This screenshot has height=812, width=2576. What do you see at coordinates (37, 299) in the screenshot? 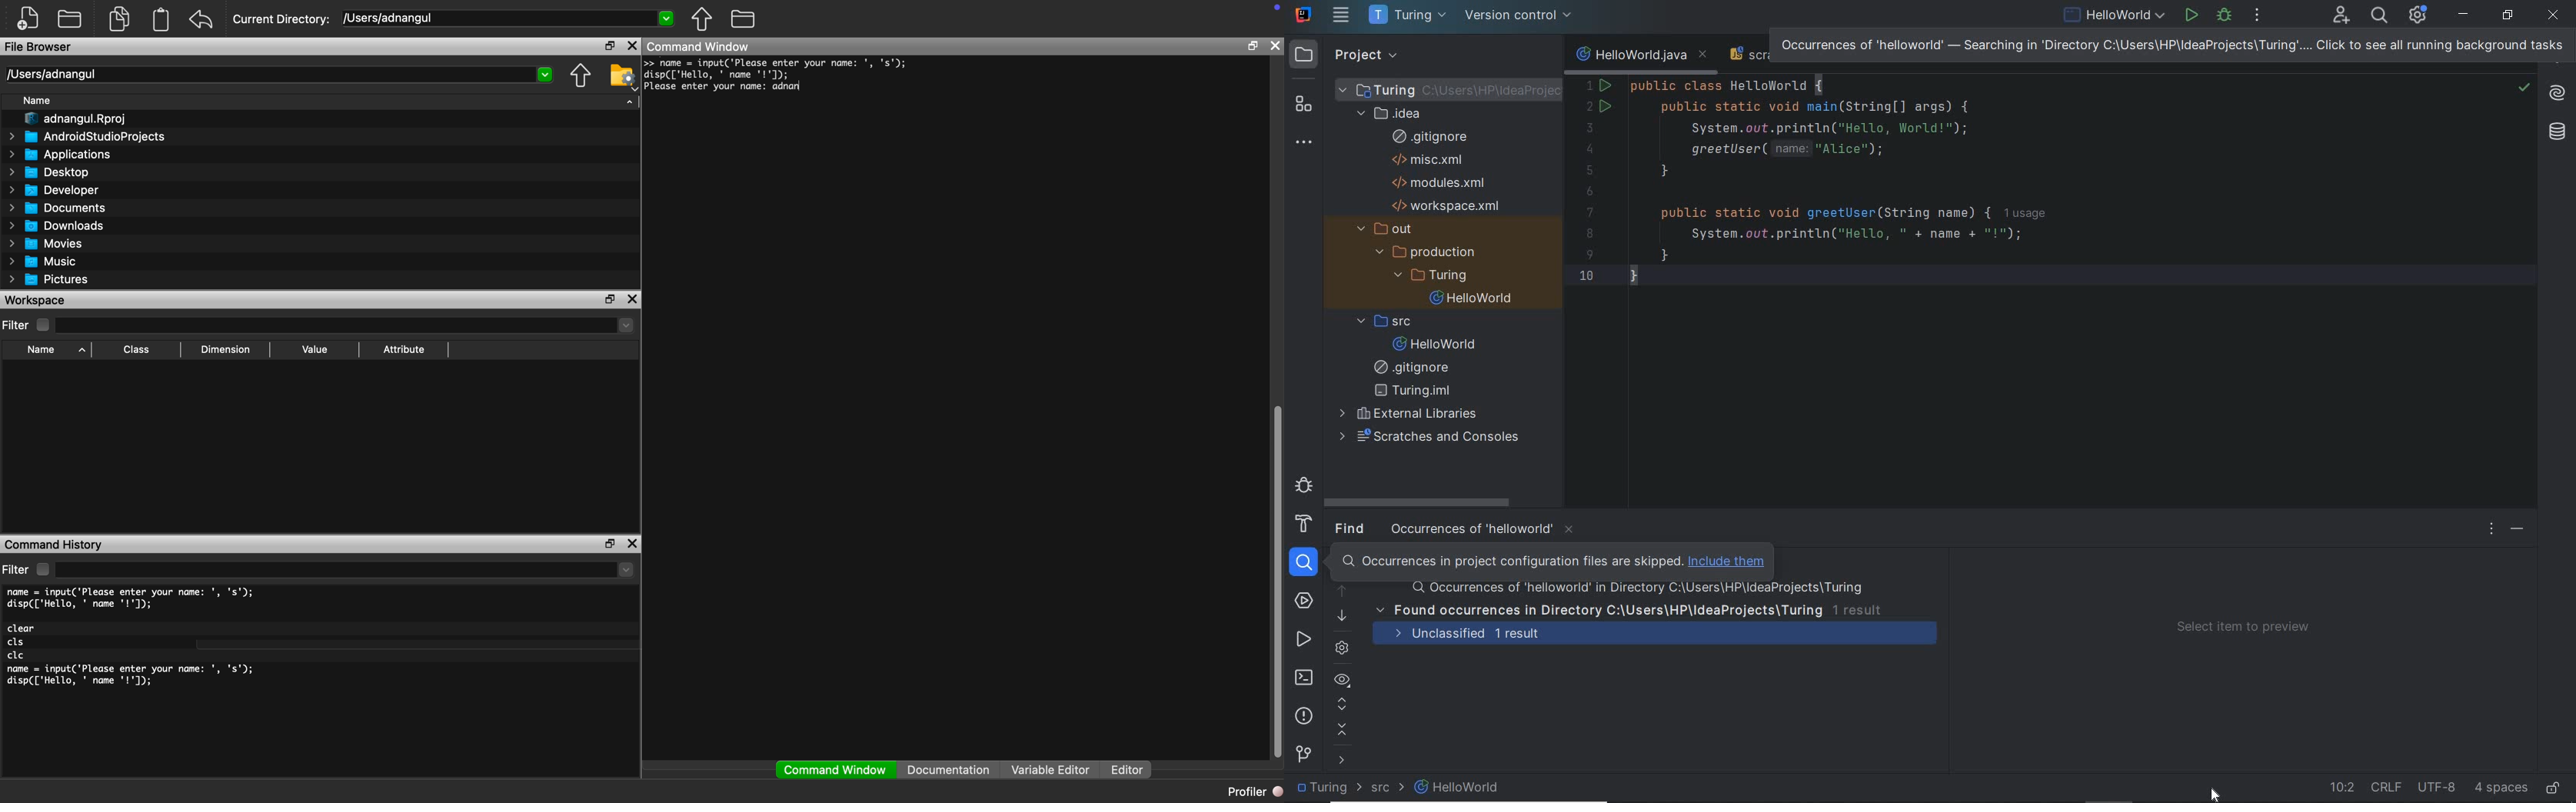
I see `Workplace` at bounding box center [37, 299].